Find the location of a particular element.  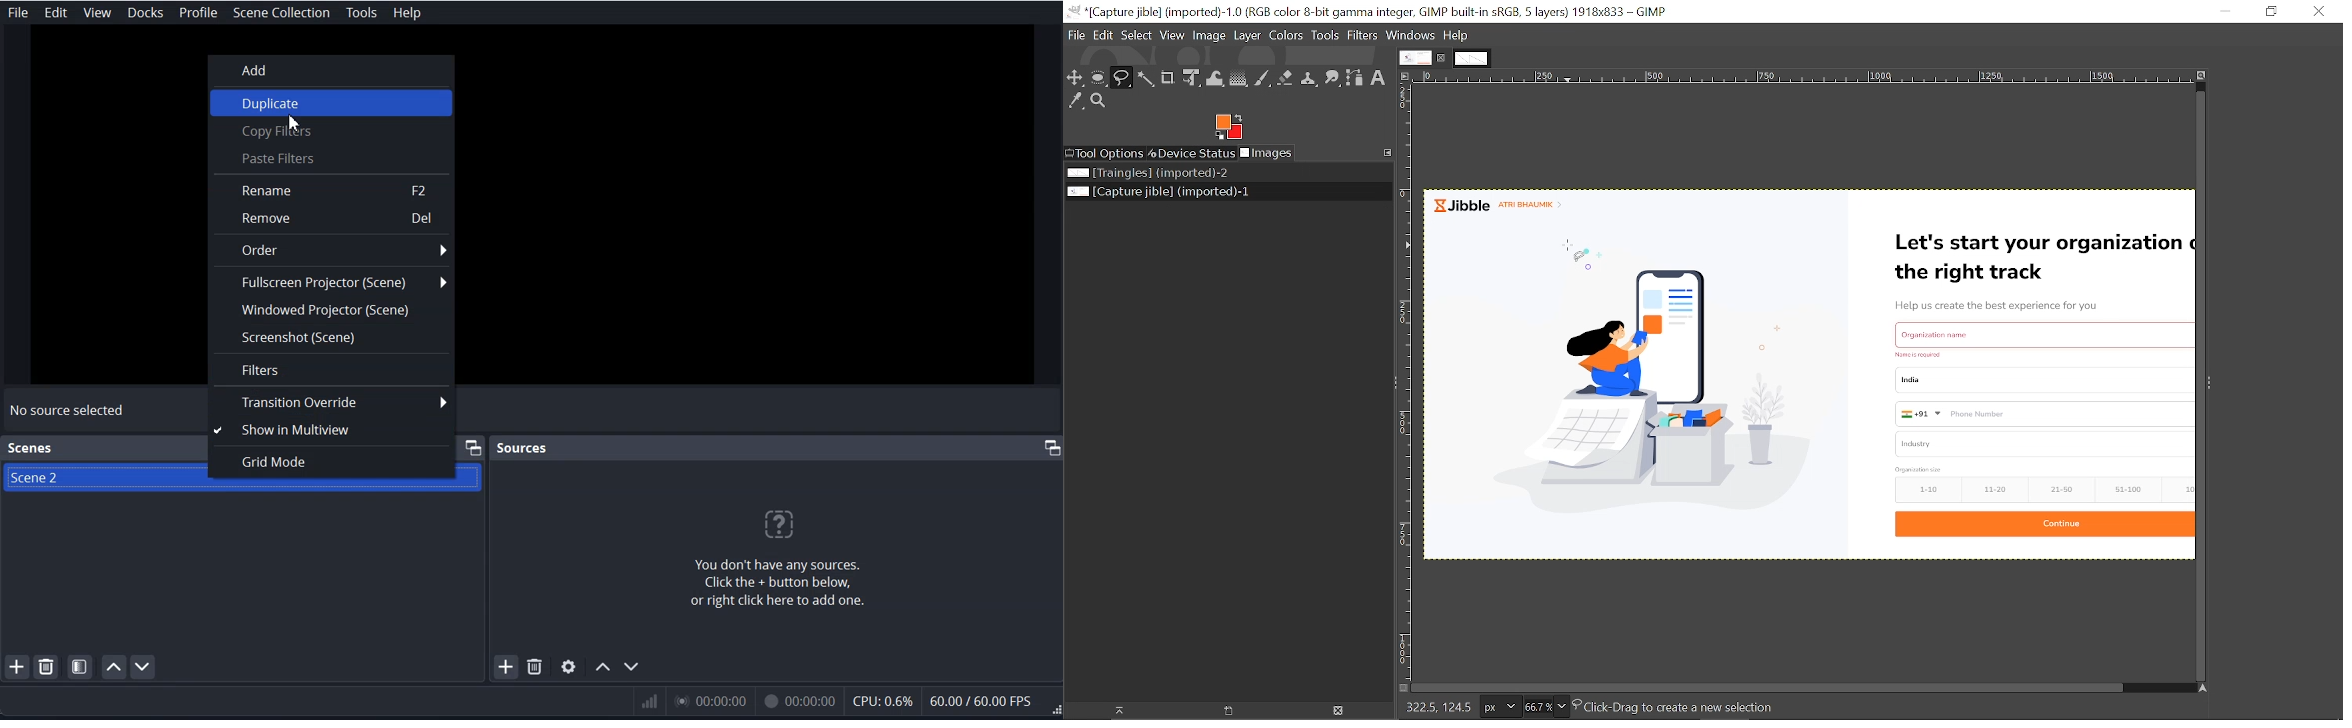

Remove is located at coordinates (332, 219).